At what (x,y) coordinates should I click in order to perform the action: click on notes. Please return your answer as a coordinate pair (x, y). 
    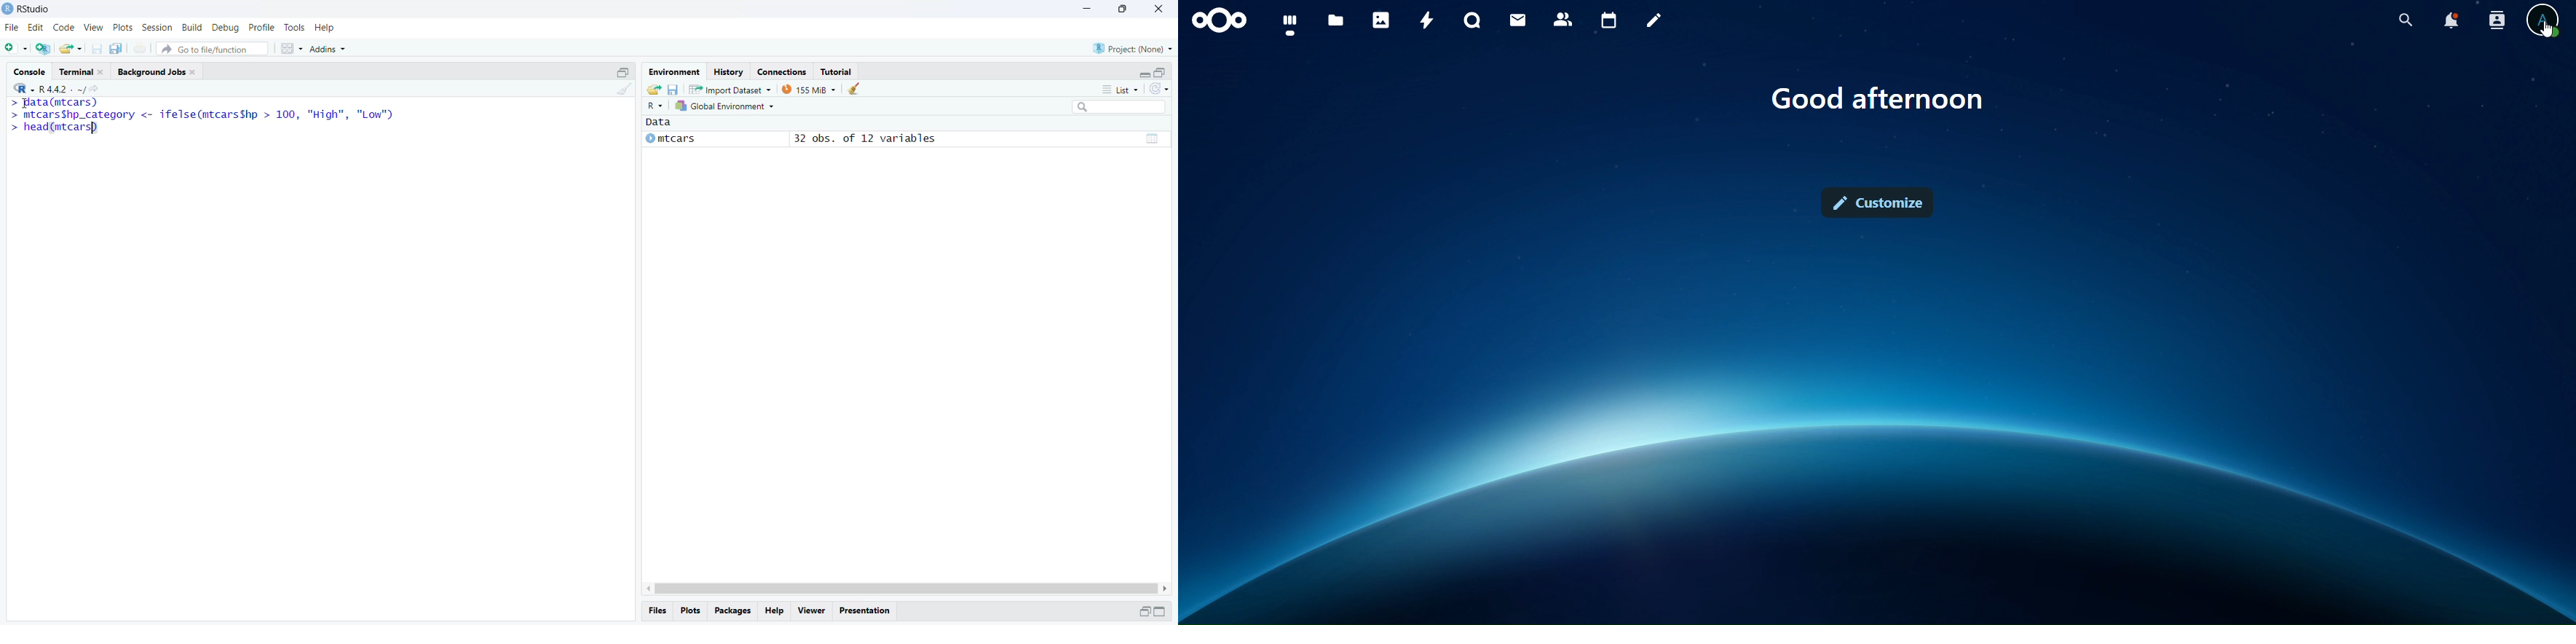
    Looking at the image, I should click on (1653, 20).